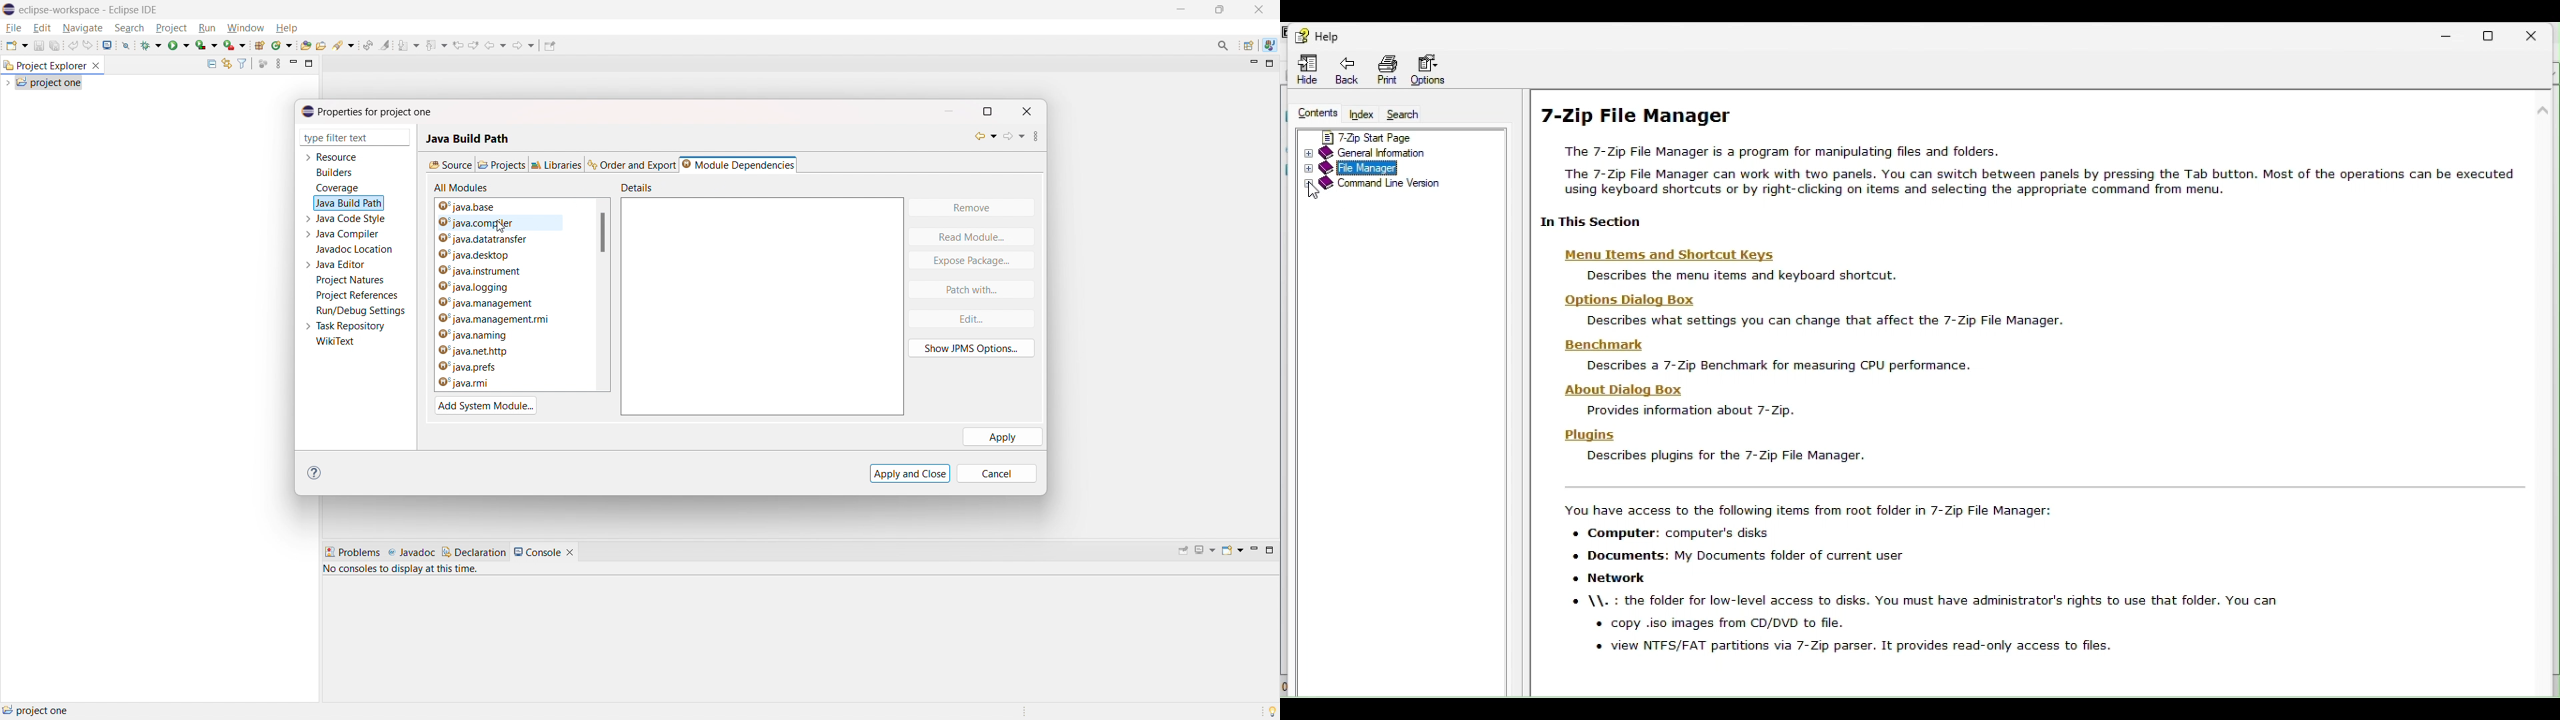  I want to click on 7 zip file manager help page, so click(2044, 160).